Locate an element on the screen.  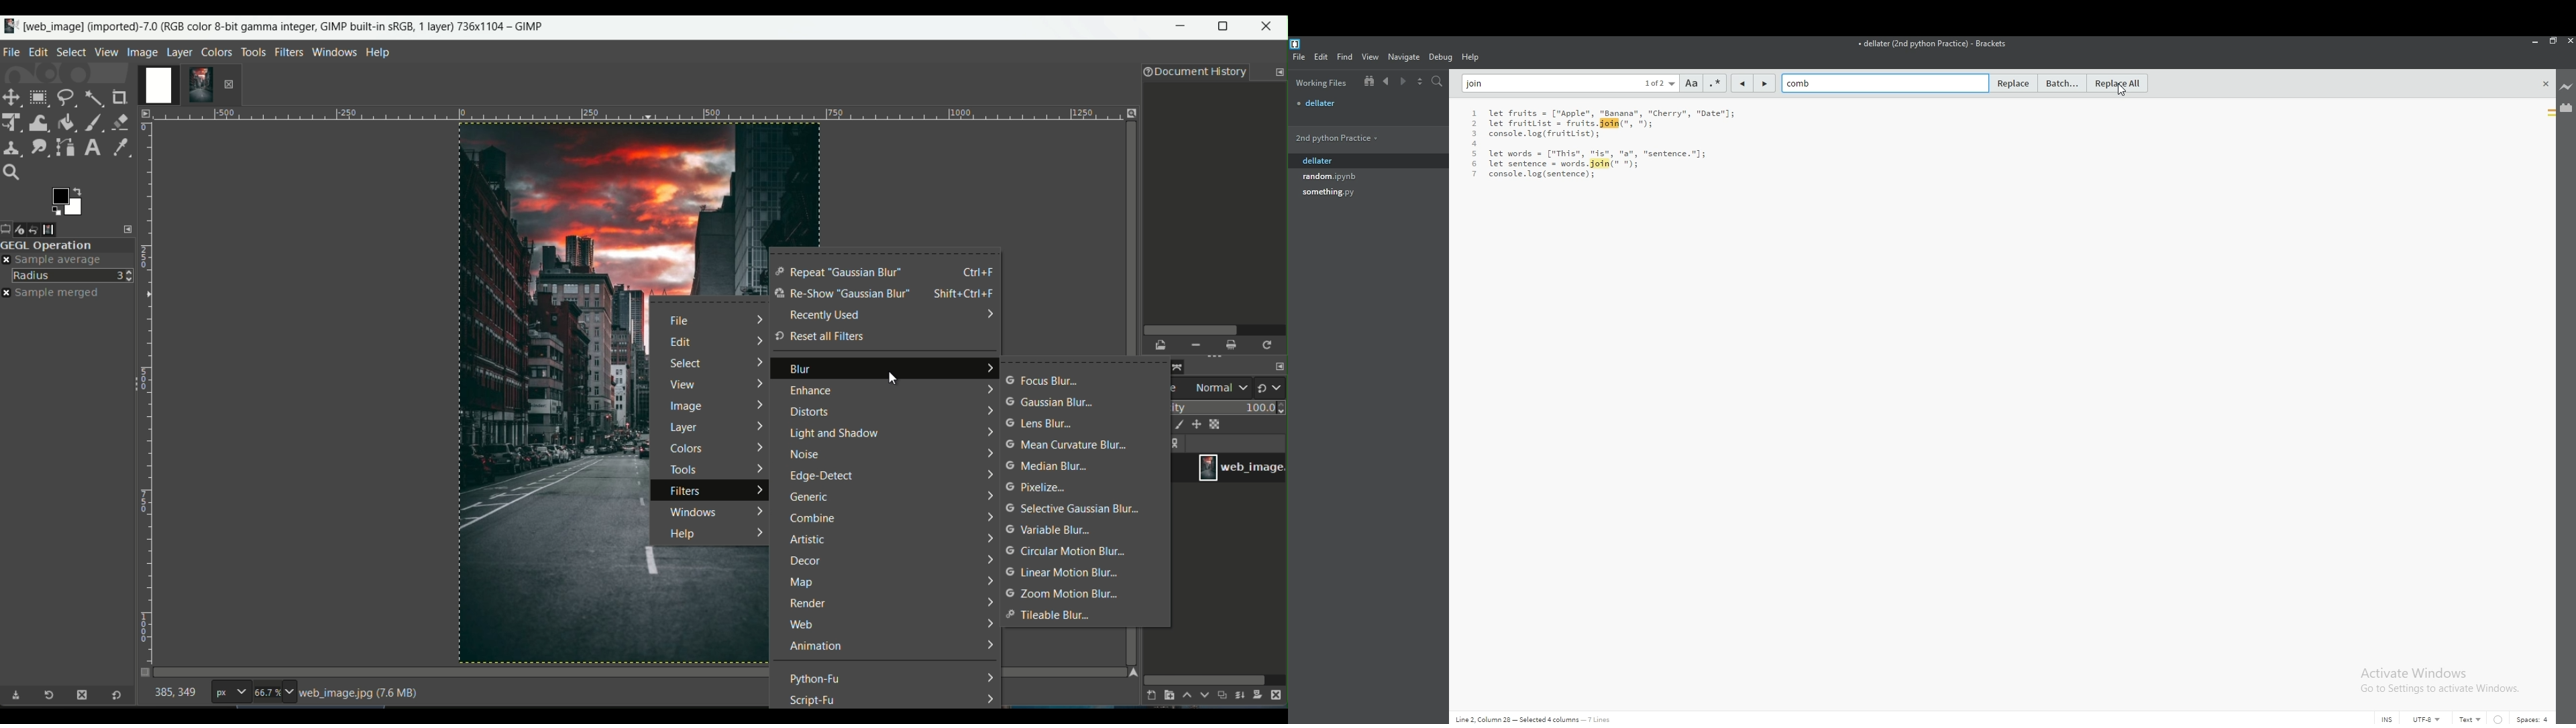
edit is located at coordinates (681, 343).